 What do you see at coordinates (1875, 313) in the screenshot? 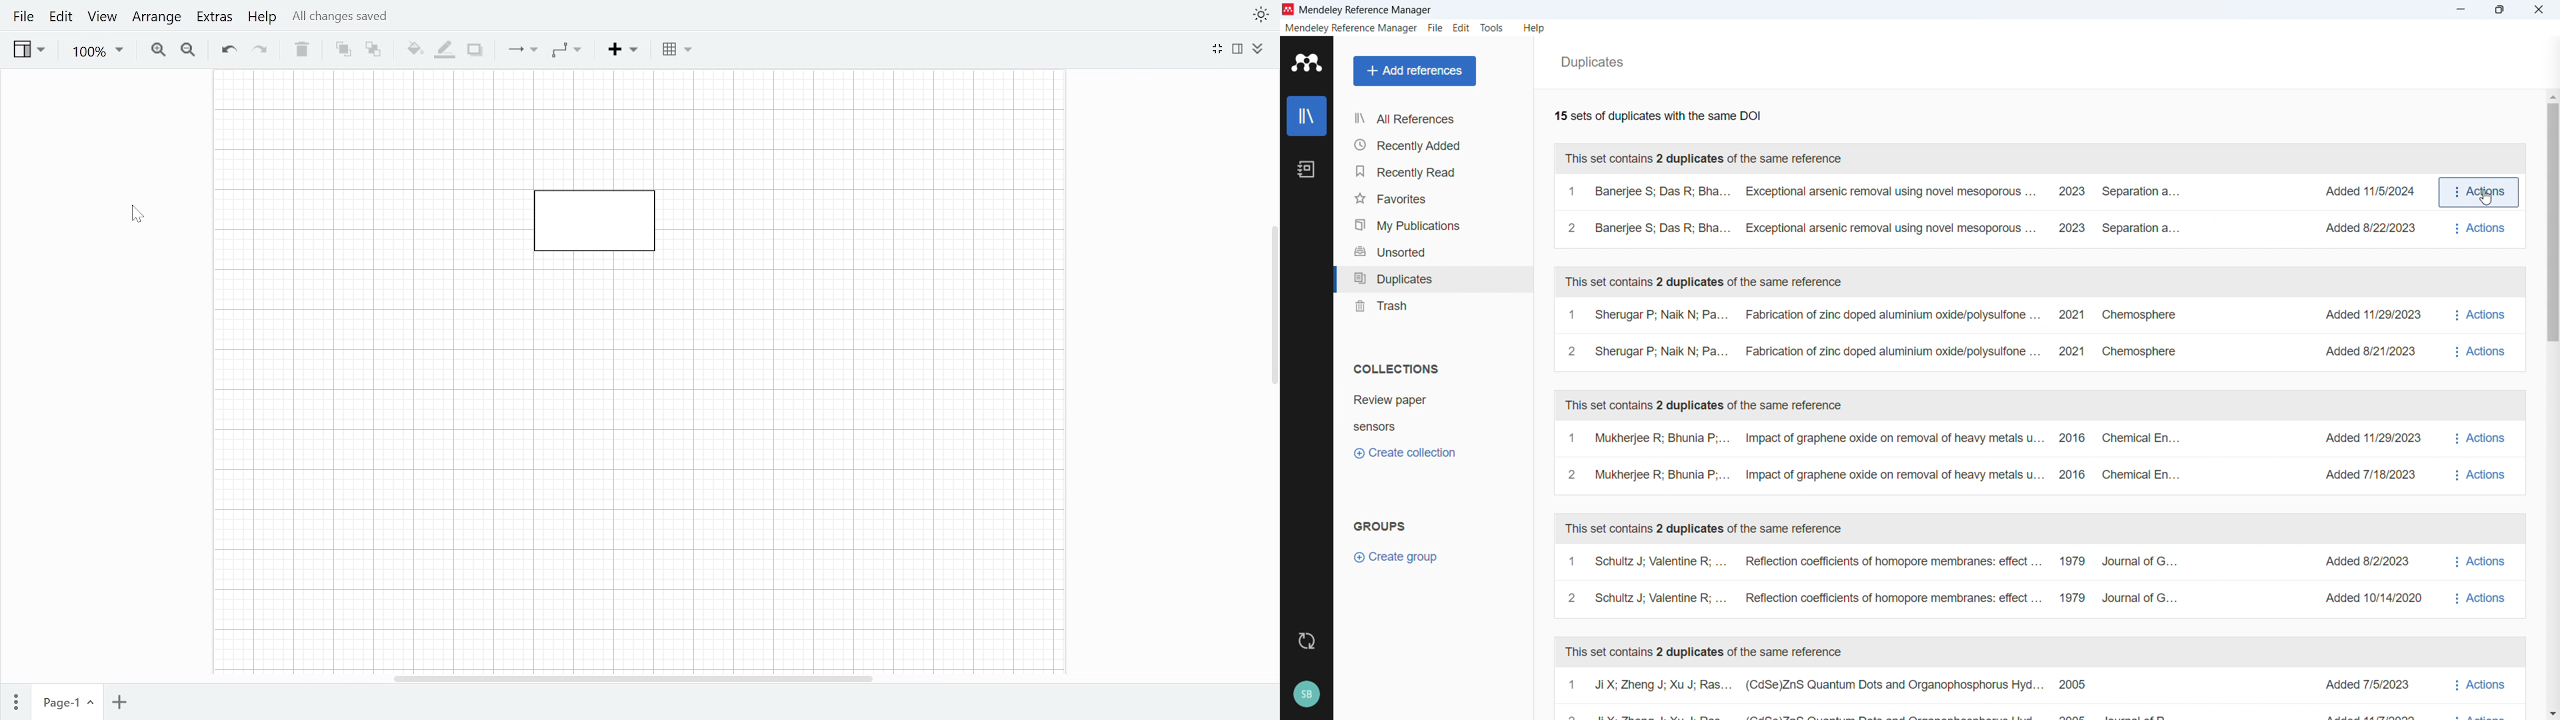
I see `1 Sherugar P; Naik N; Pa... Fabrication of zinc doped aluminium oxide/polysulfone 2021 Chemosphere` at bounding box center [1875, 313].